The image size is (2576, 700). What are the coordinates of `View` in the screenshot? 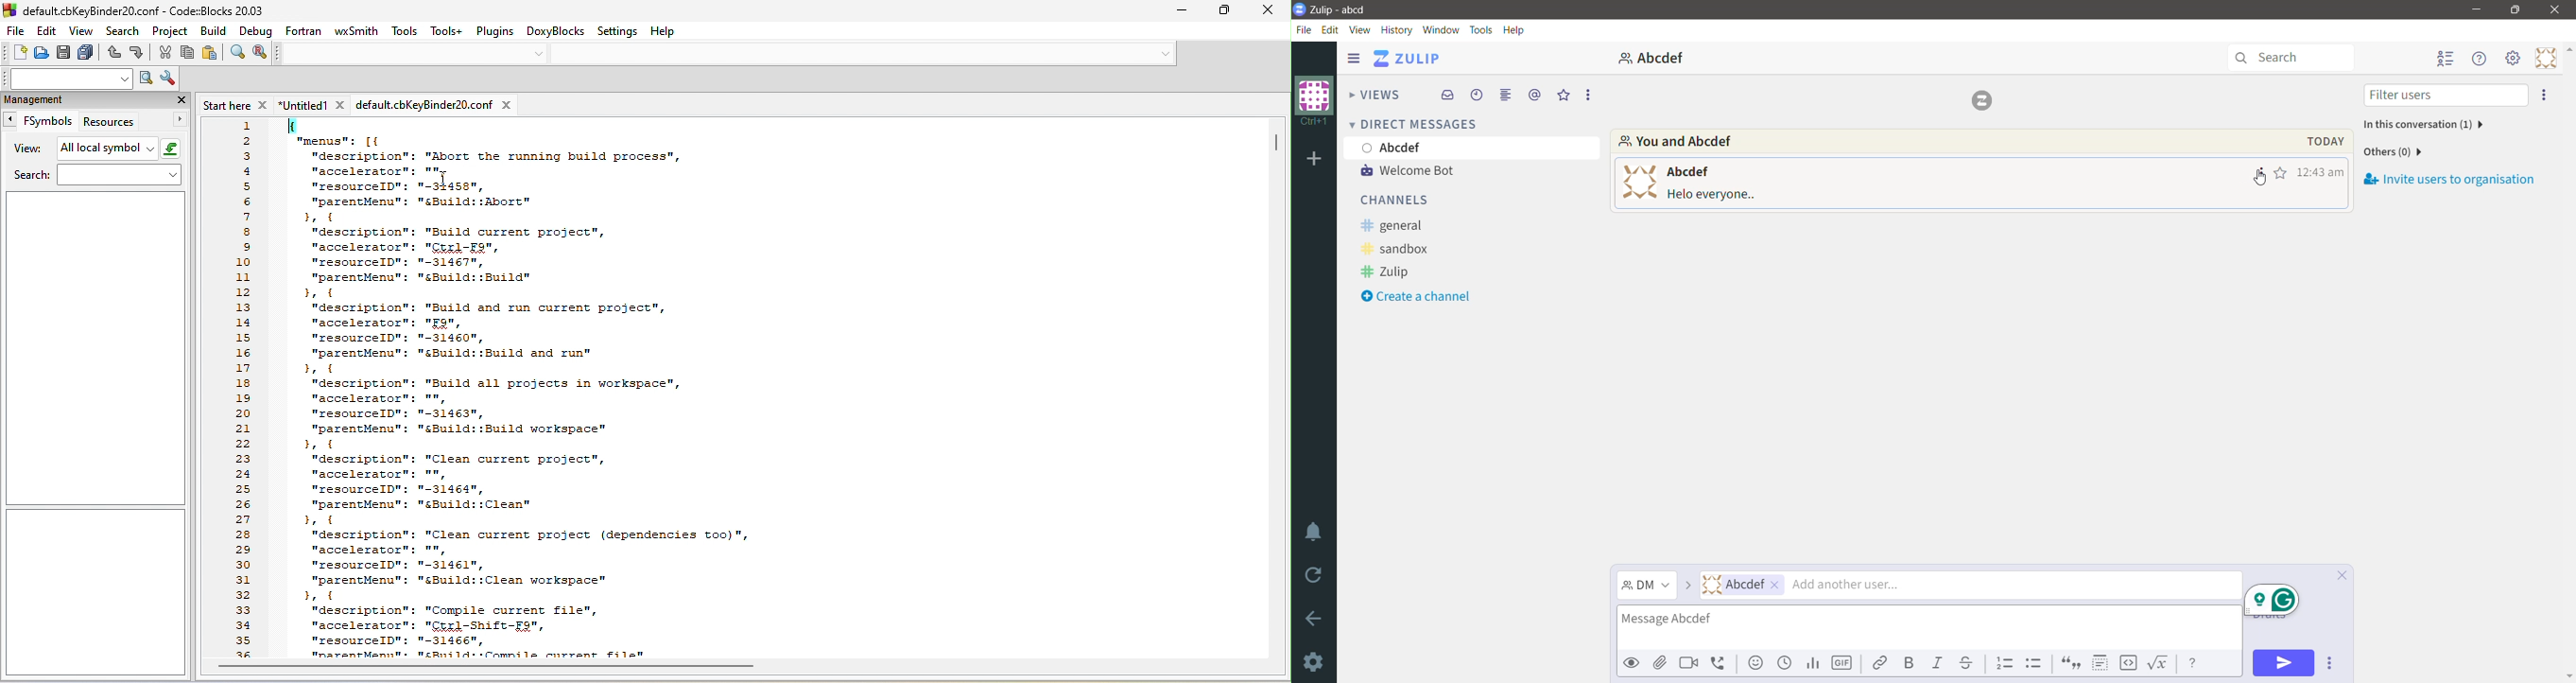 It's located at (1360, 29).